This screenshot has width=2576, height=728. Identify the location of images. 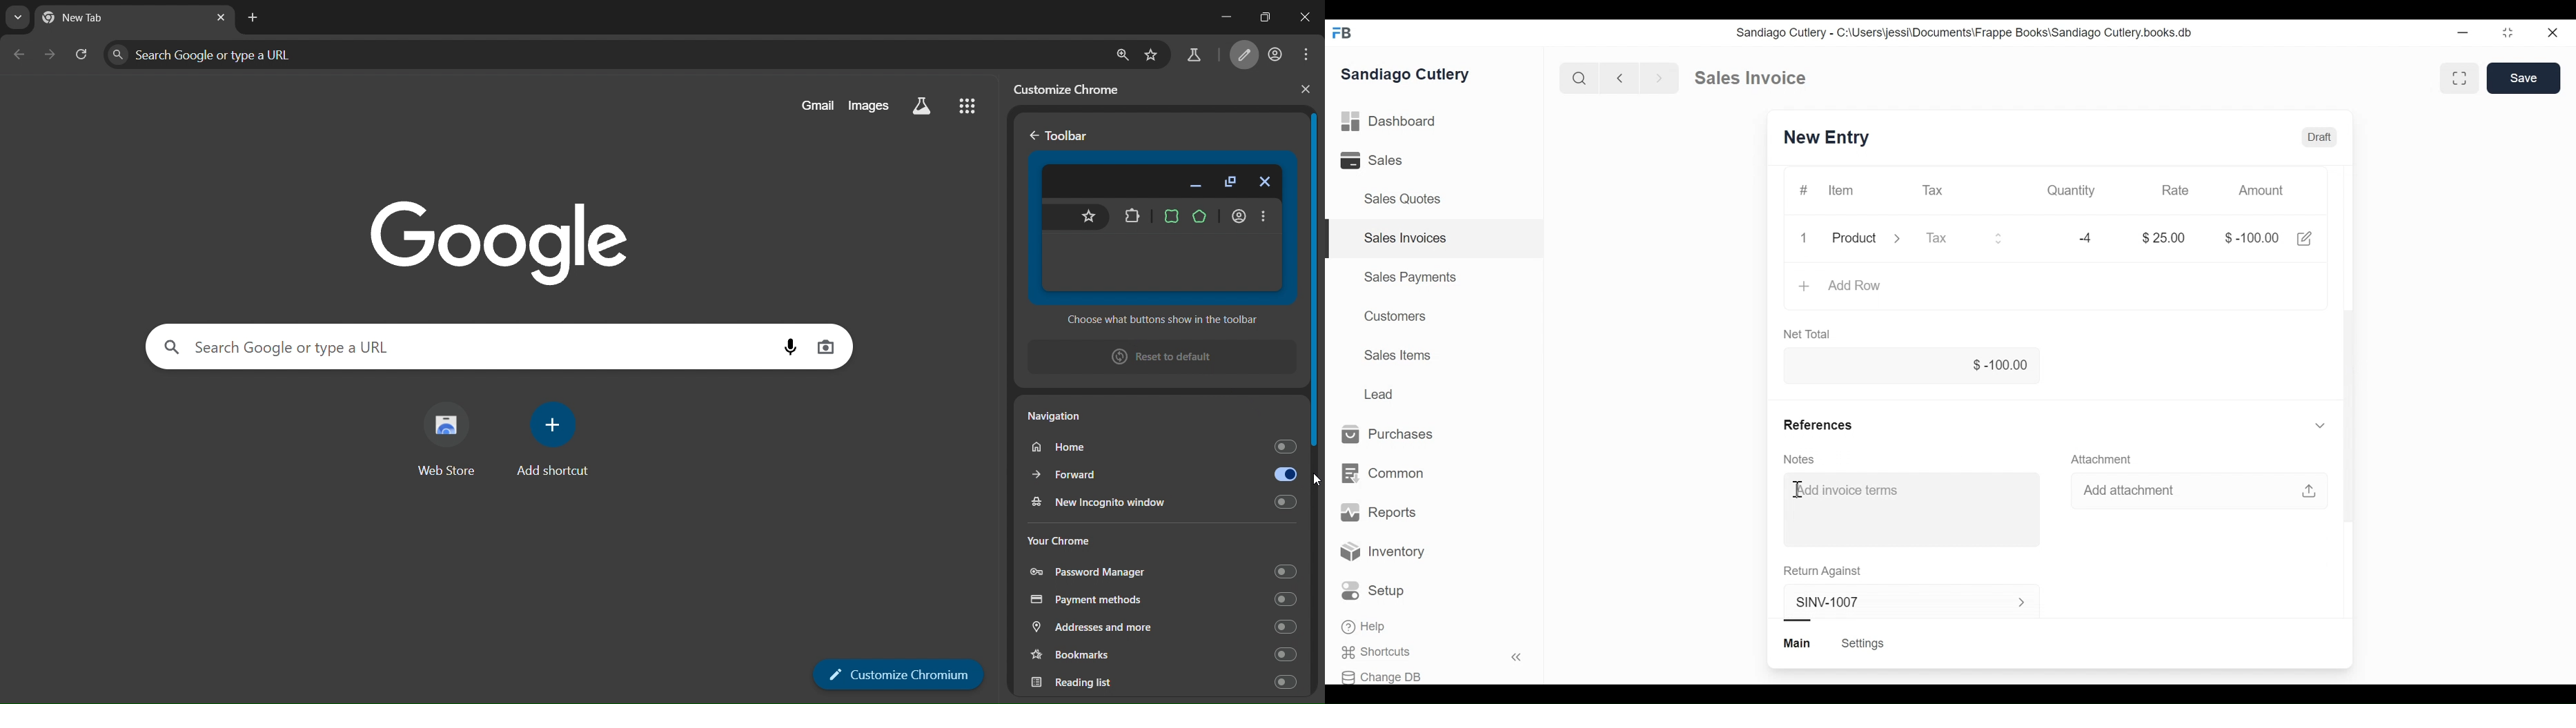
(869, 105).